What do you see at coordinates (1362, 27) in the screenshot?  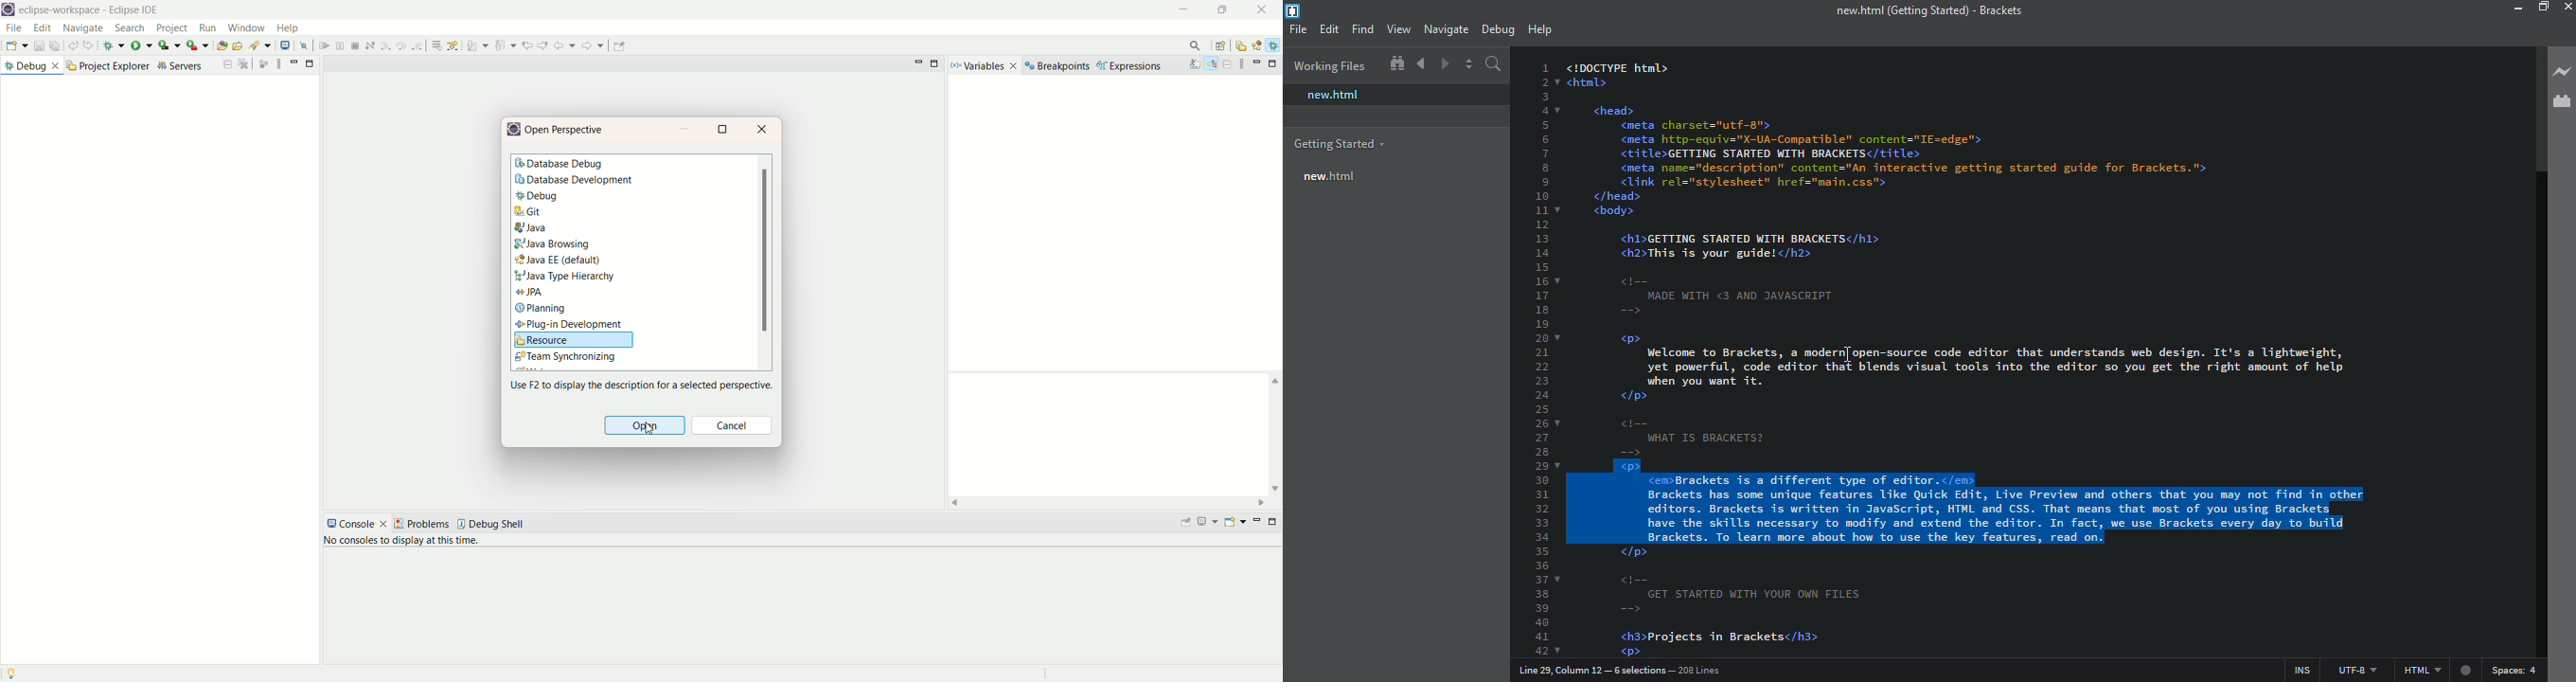 I see `find` at bounding box center [1362, 27].